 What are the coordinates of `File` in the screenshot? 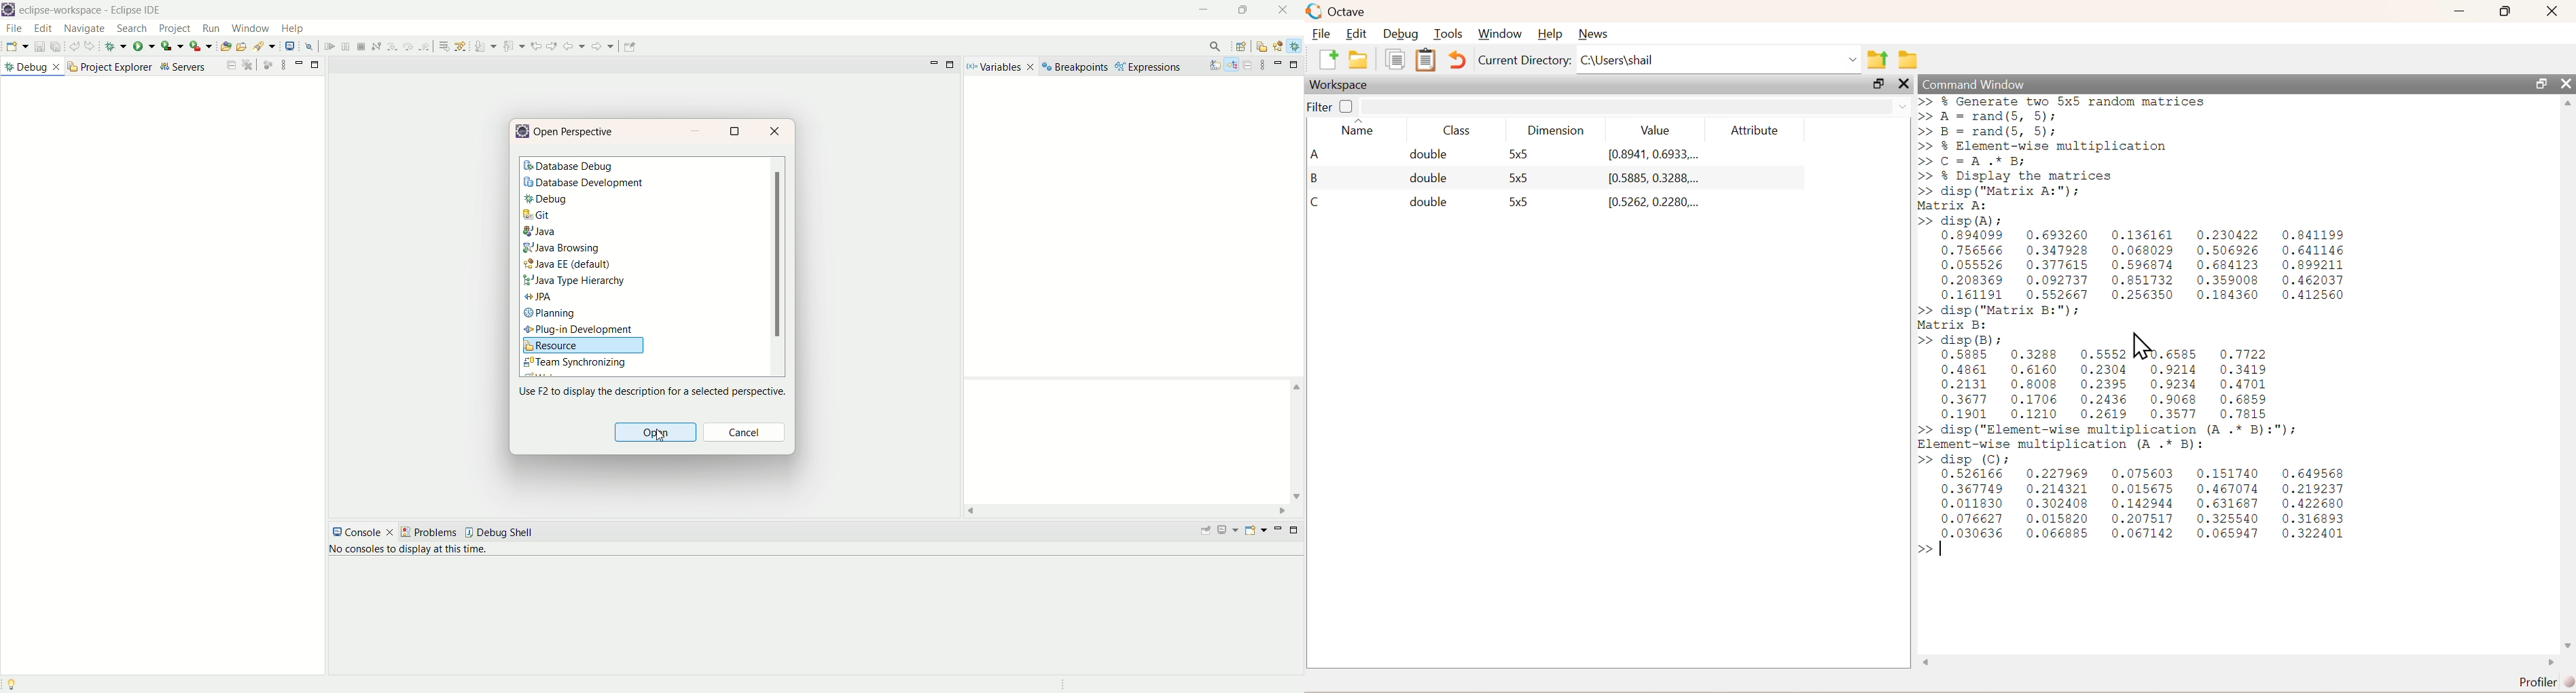 It's located at (1323, 32).